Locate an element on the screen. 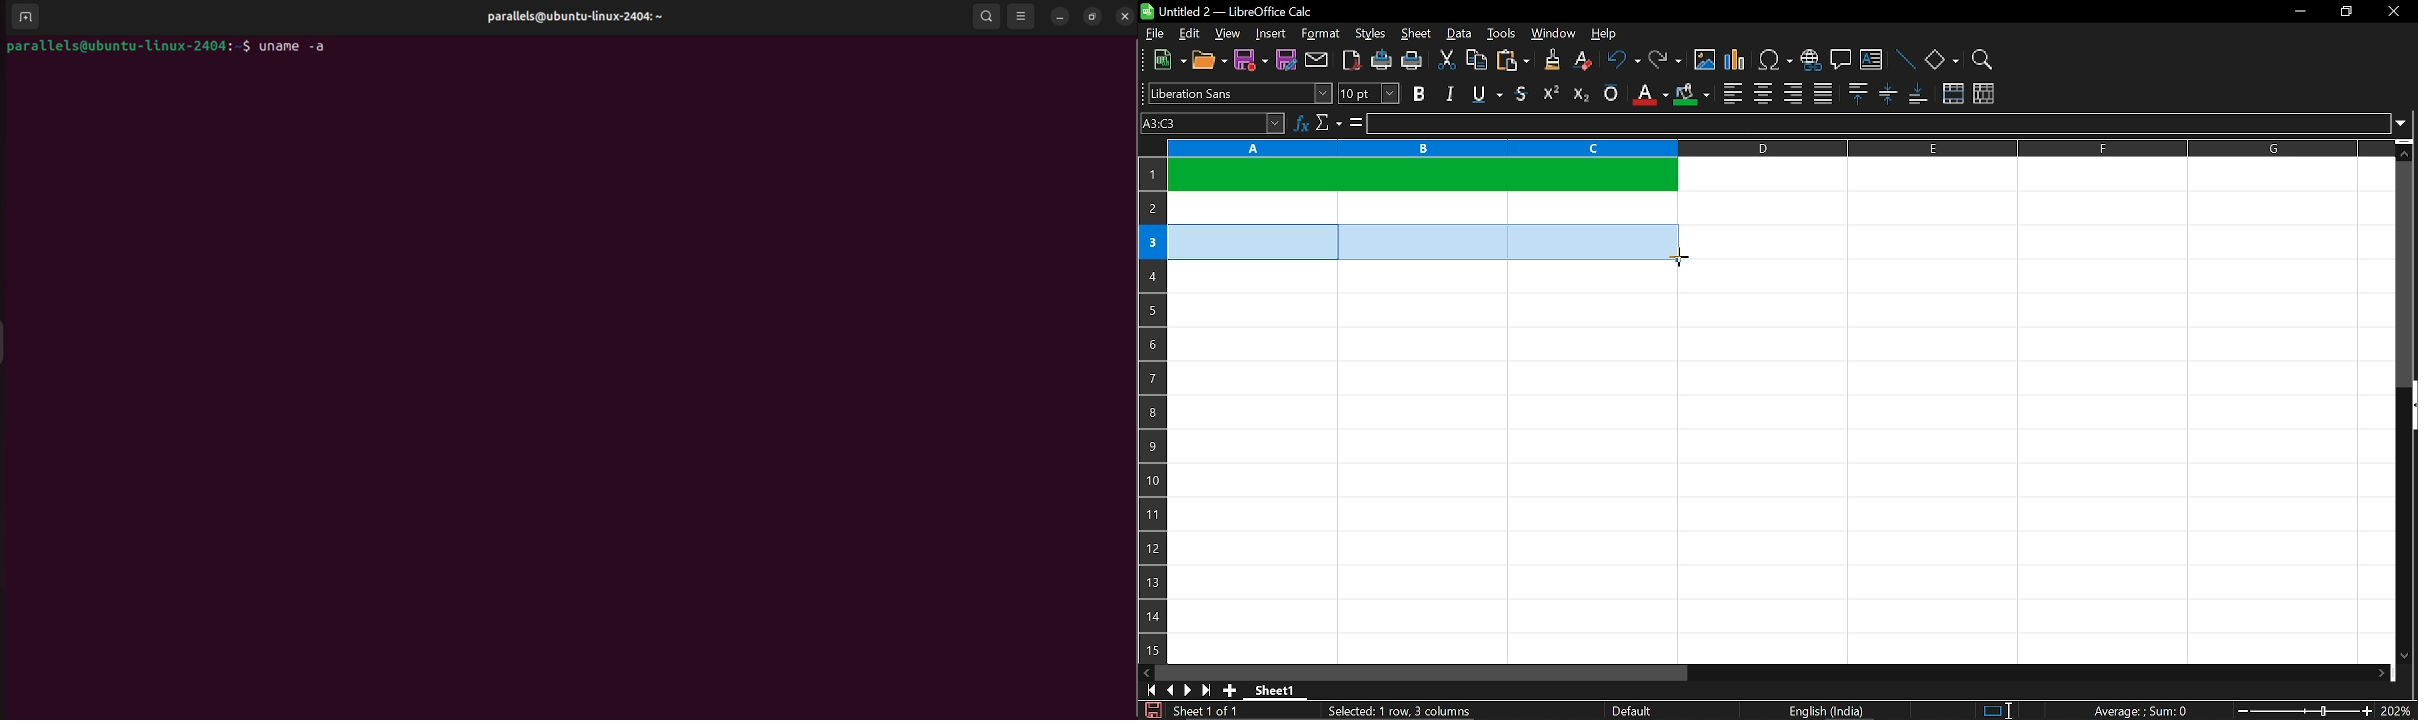 This screenshot has height=728, width=2436. formula is located at coordinates (1354, 123).